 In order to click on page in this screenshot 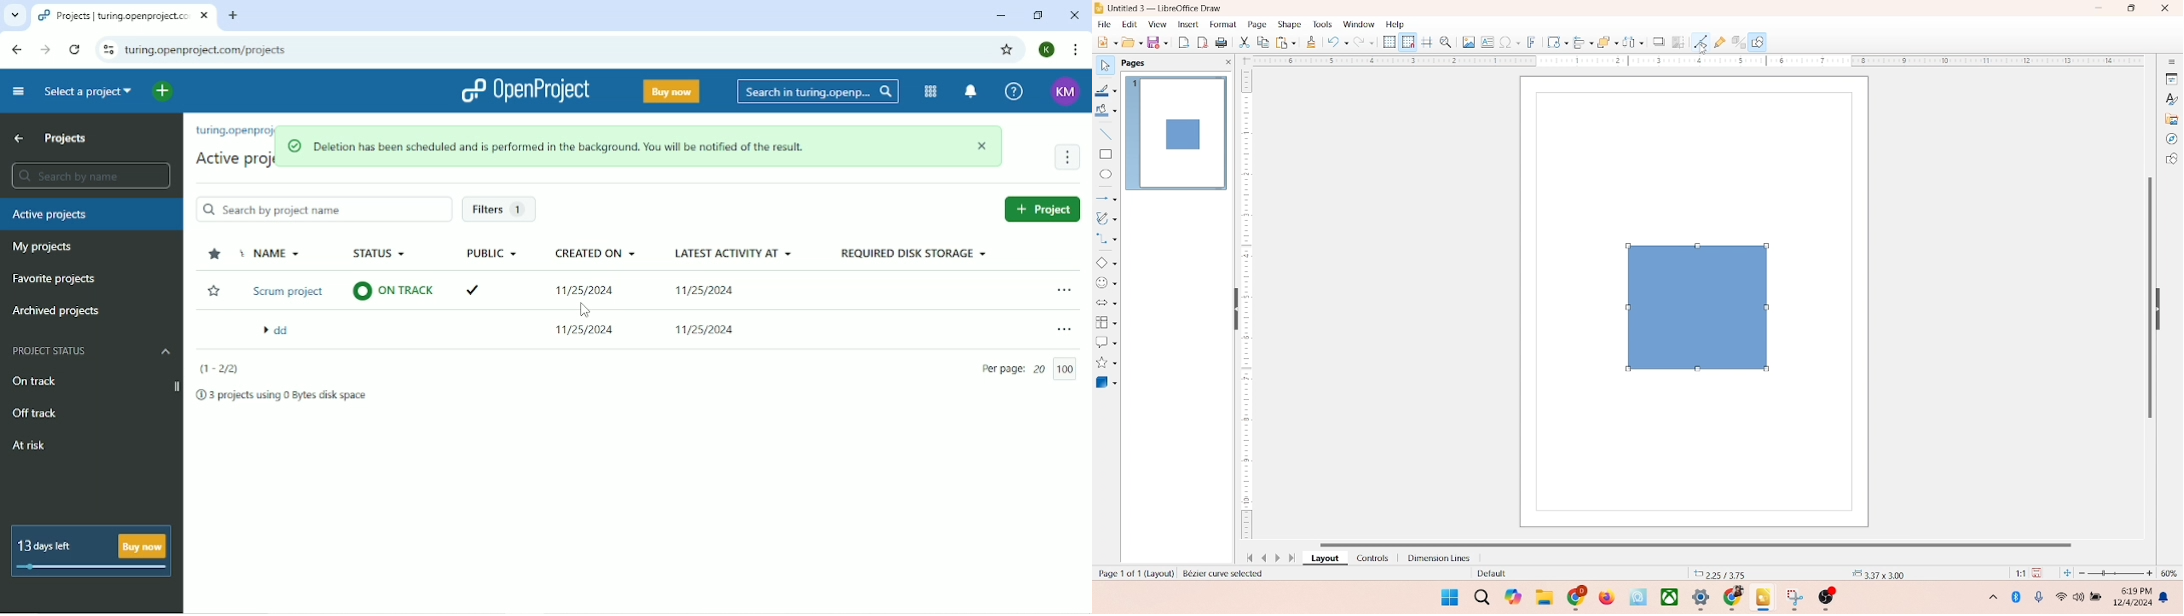, I will do `click(1255, 25)`.